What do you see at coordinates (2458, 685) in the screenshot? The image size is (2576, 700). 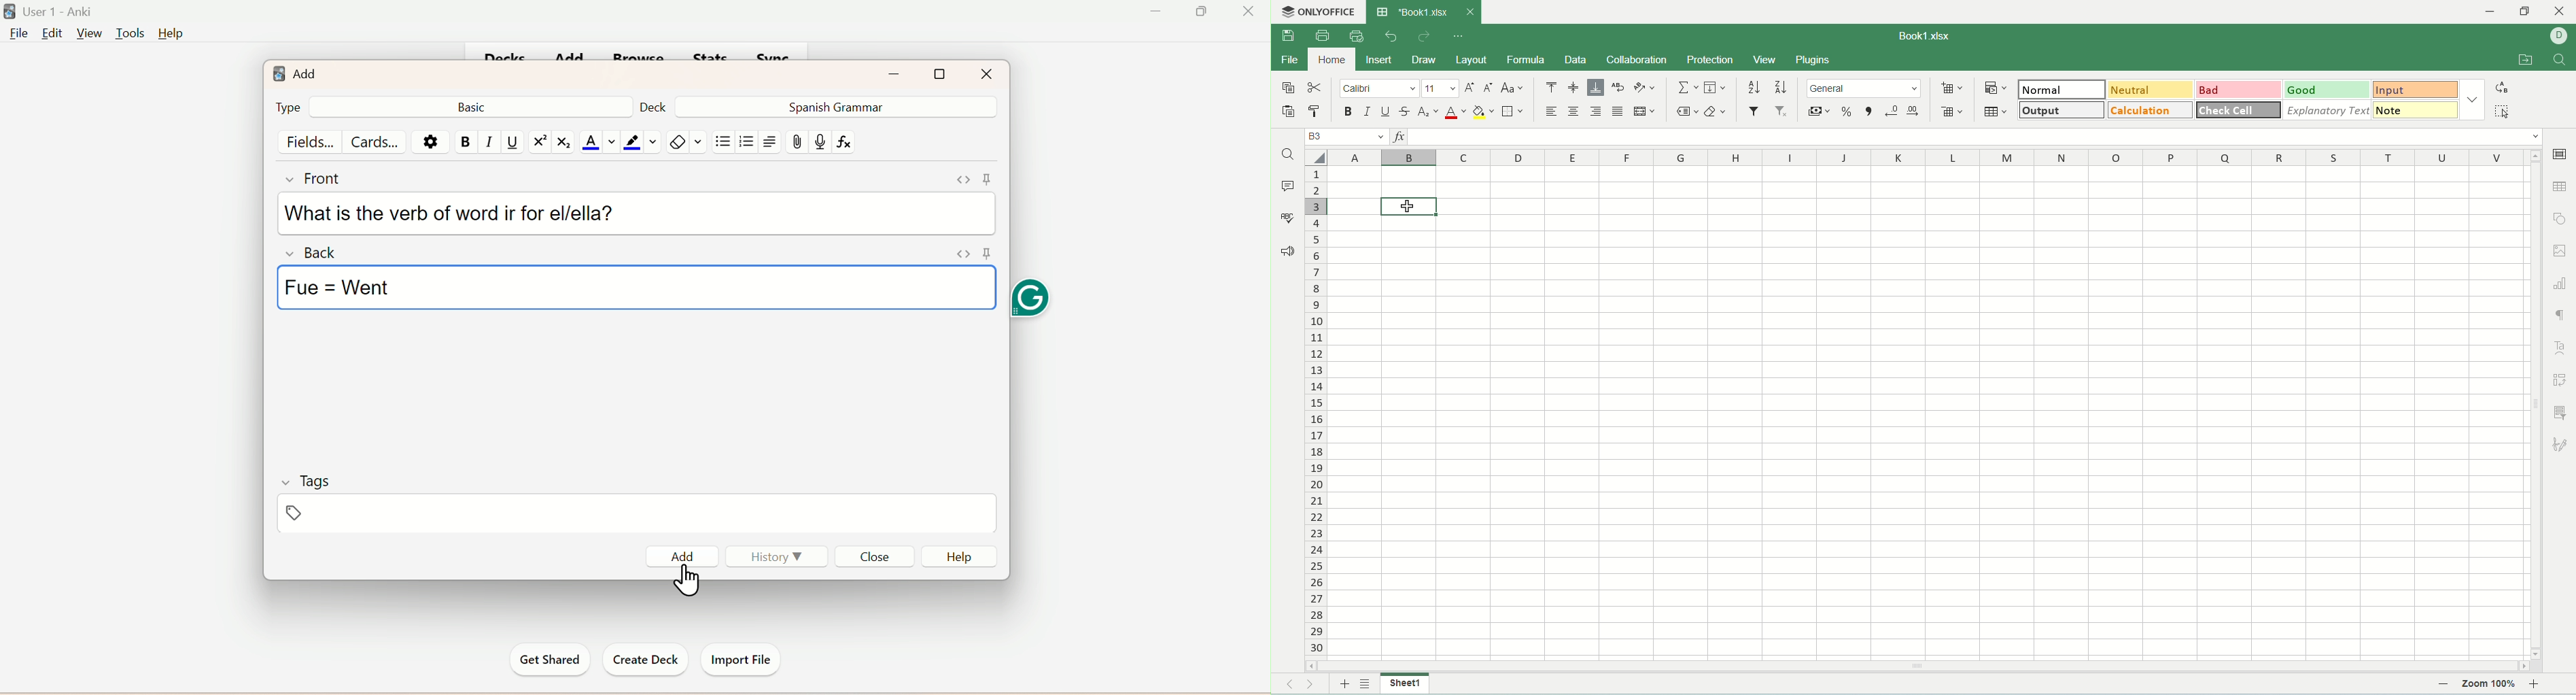 I see `zoom bar` at bounding box center [2458, 685].